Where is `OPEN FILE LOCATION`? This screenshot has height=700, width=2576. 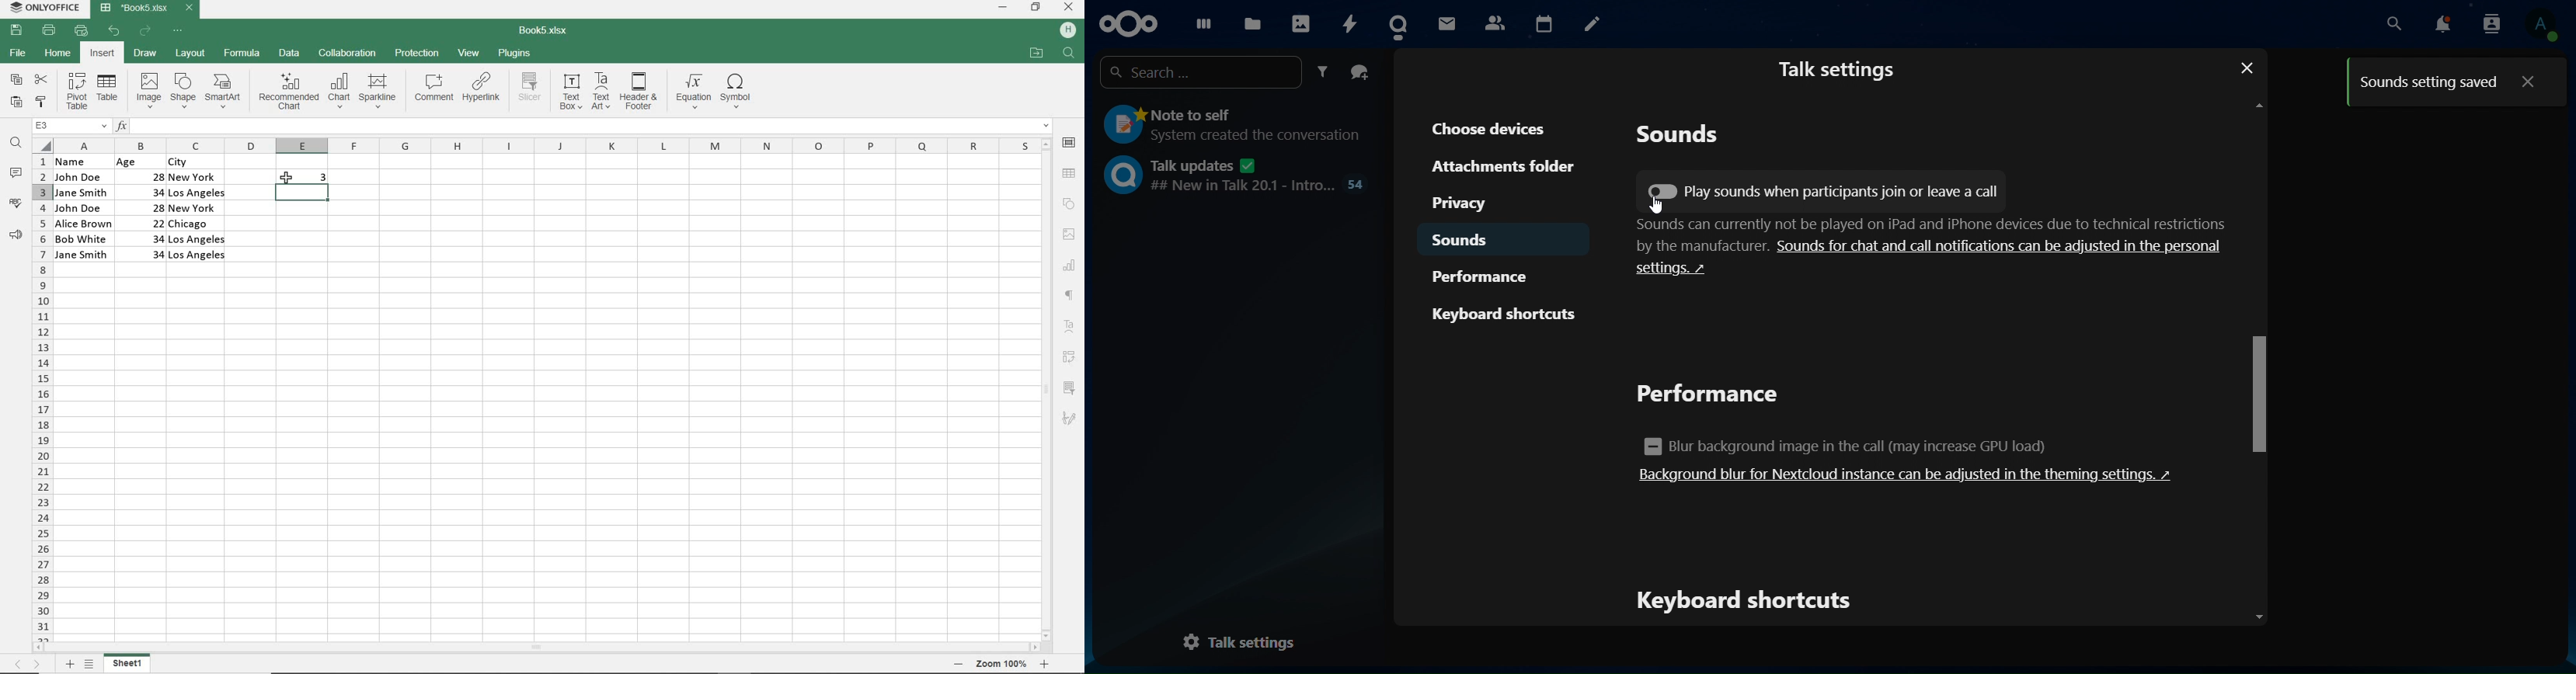 OPEN FILE LOCATION is located at coordinates (1036, 54).